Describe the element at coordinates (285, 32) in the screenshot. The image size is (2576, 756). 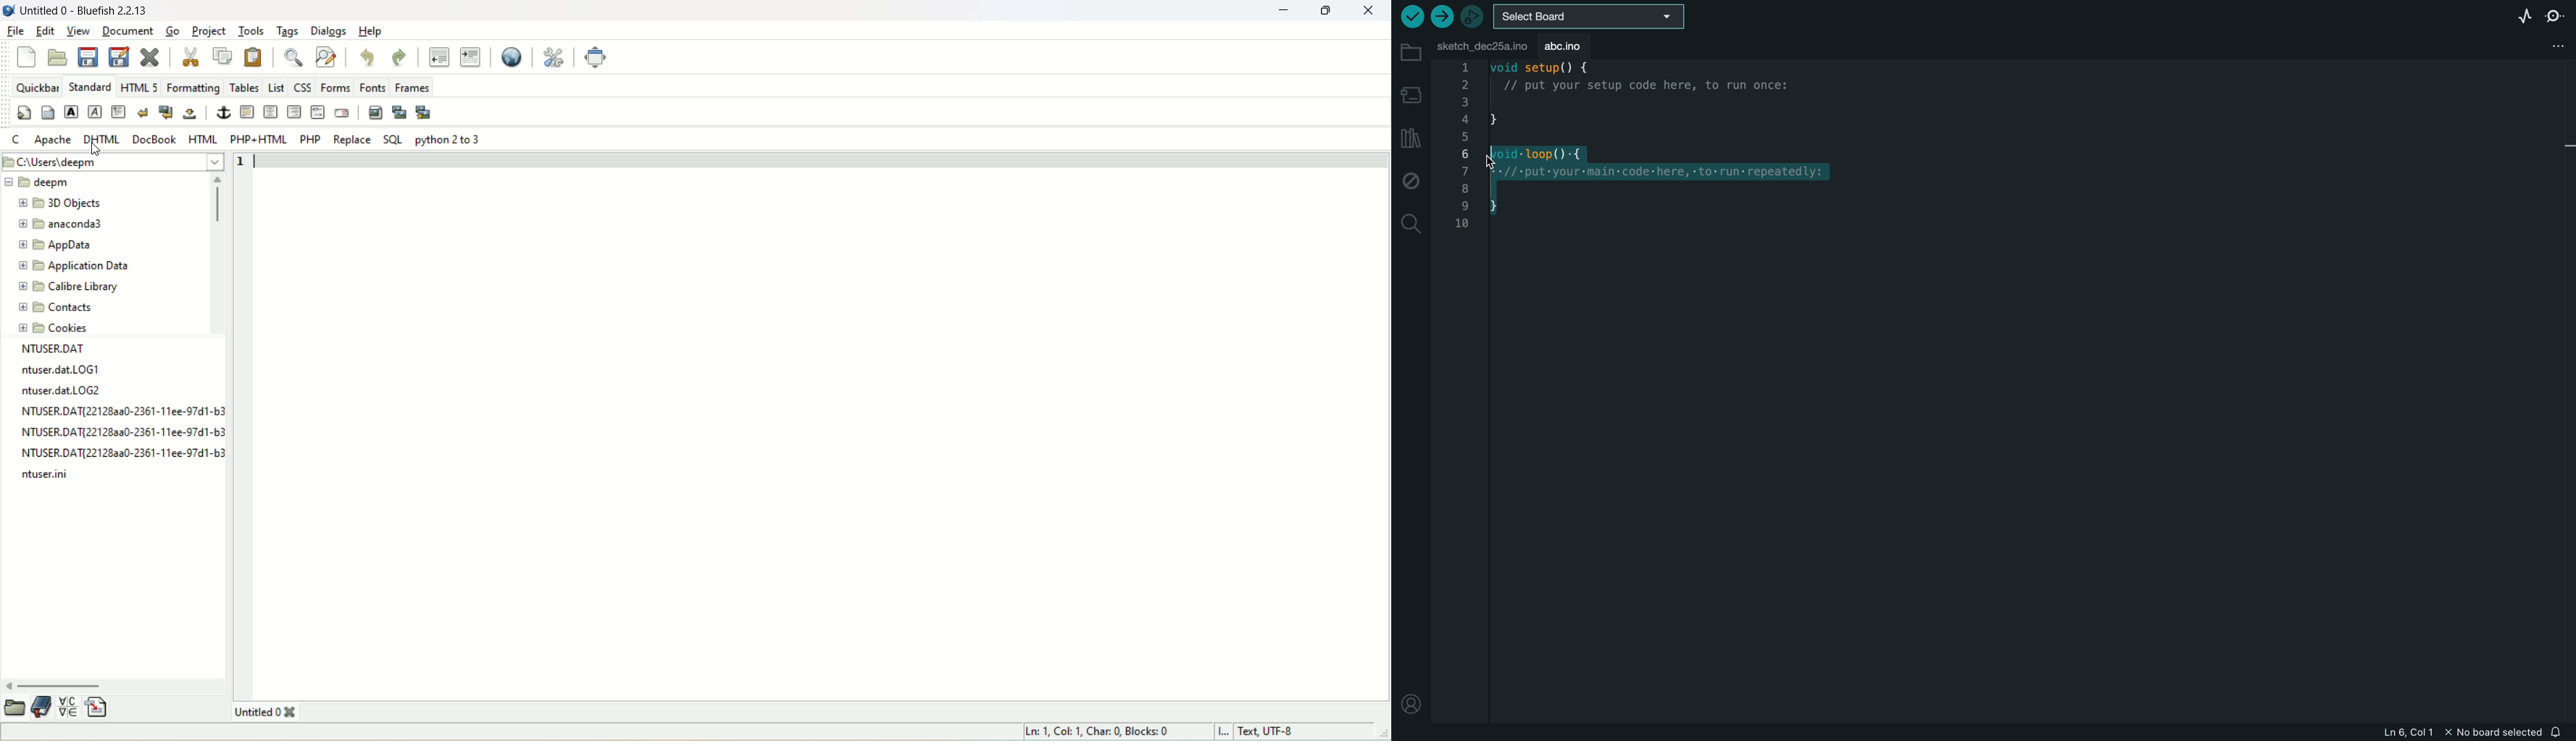
I see `tags` at that location.